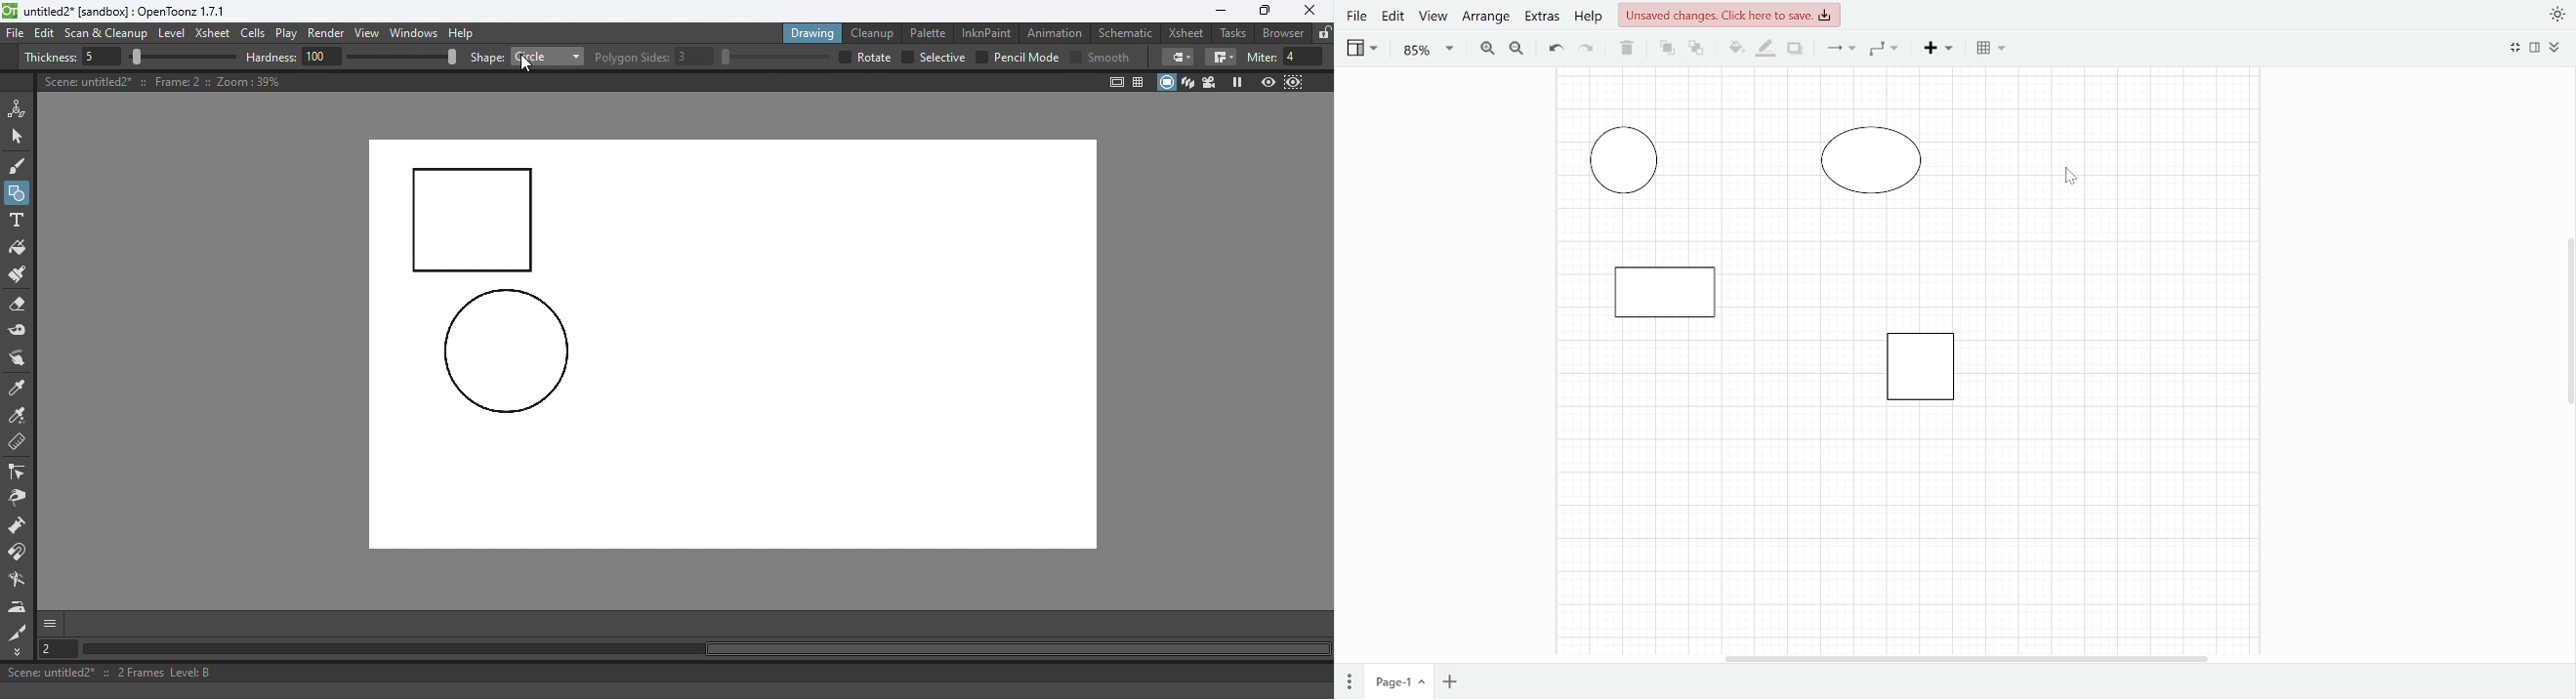 The height and width of the screenshot is (700, 2576). I want to click on Undo, so click(1553, 49).